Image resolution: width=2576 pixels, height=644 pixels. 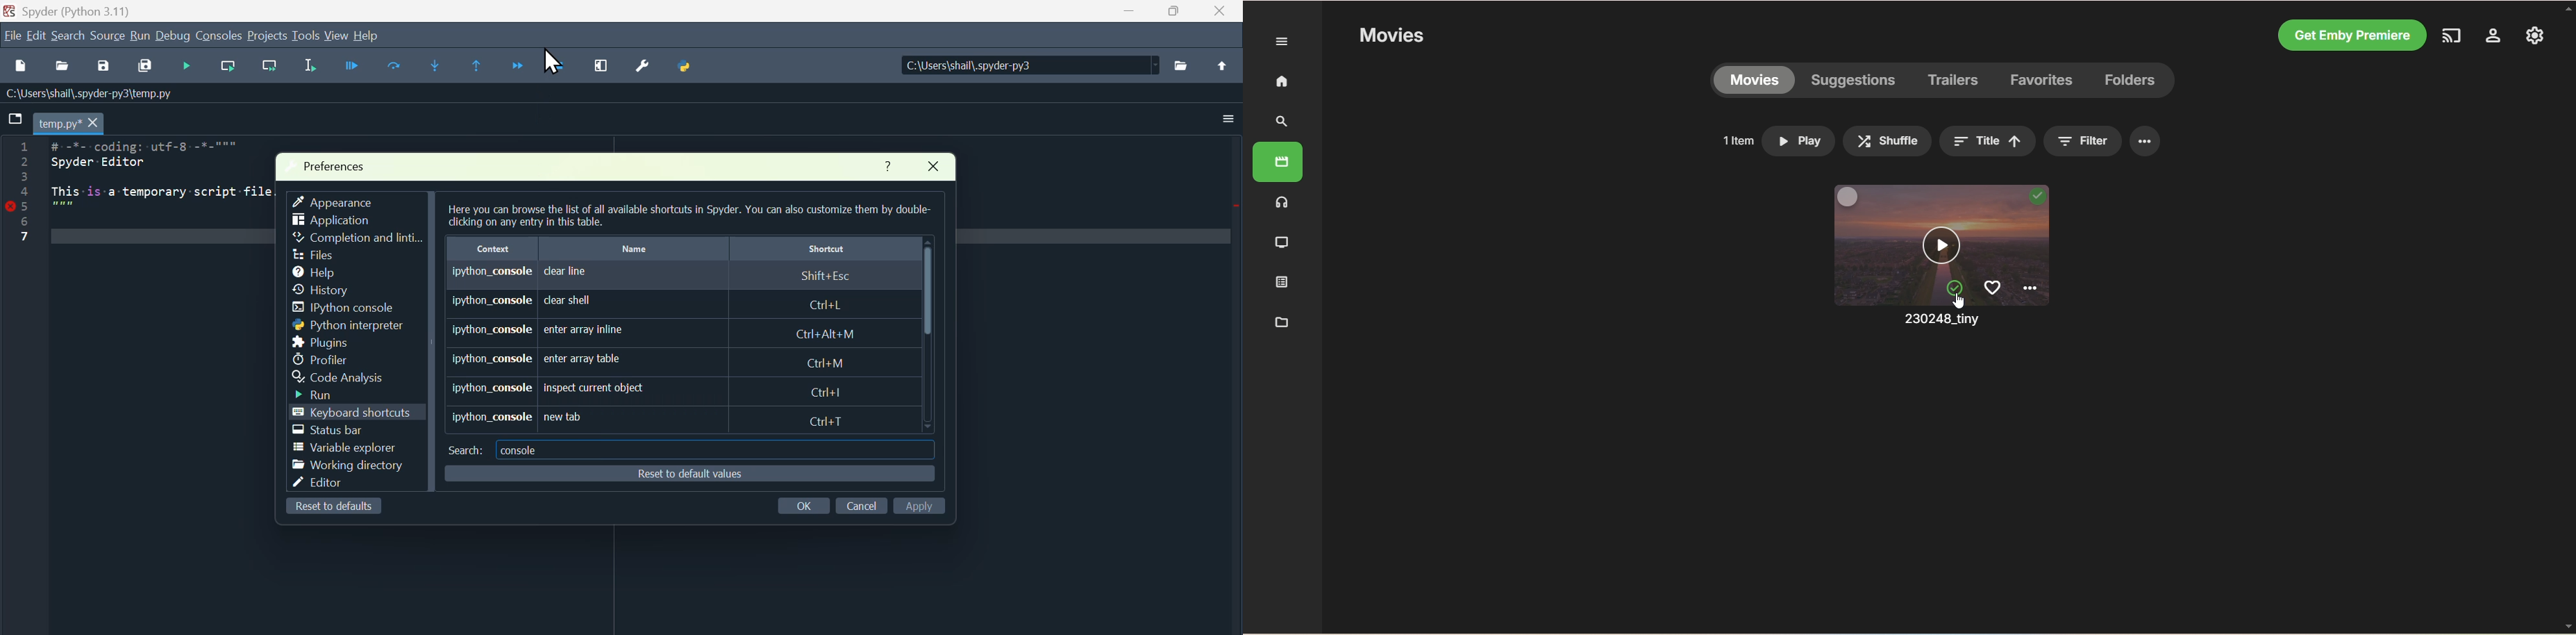 I want to click on Debug file, so click(x=189, y=67).